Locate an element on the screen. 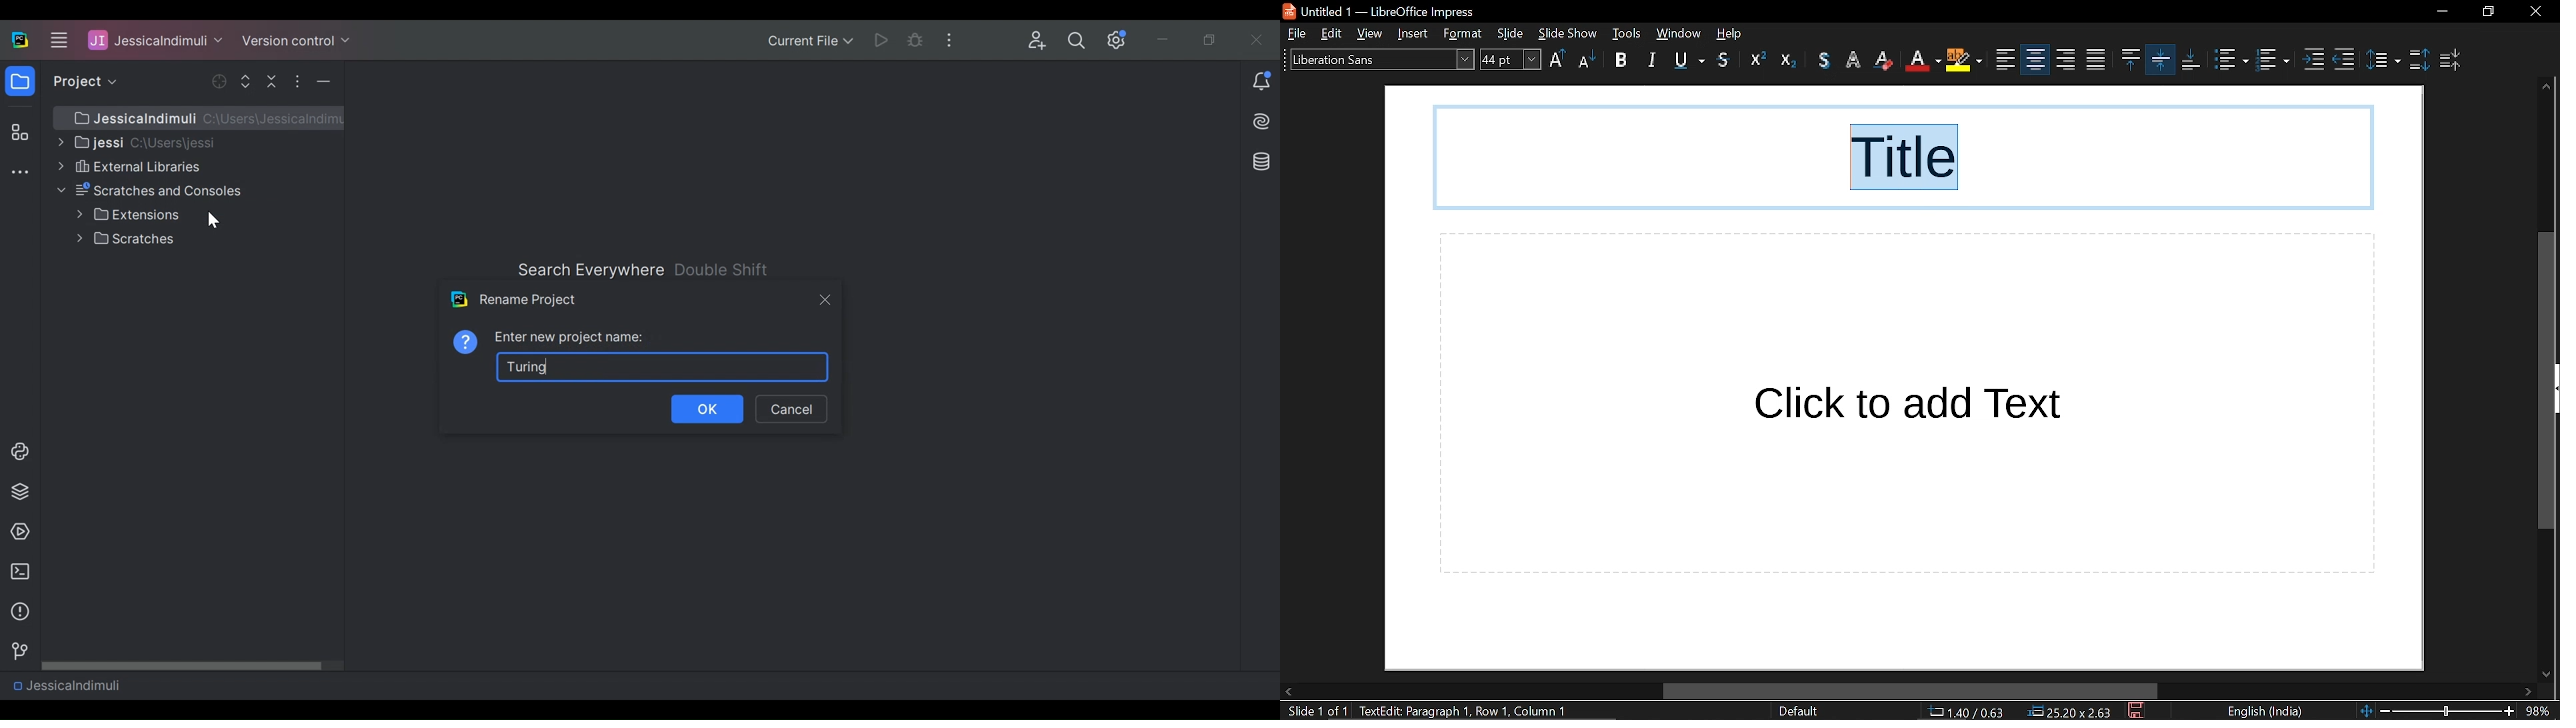 The height and width of the screenshot is (728, 2576). superscript is located at coordinates (1753, 61).